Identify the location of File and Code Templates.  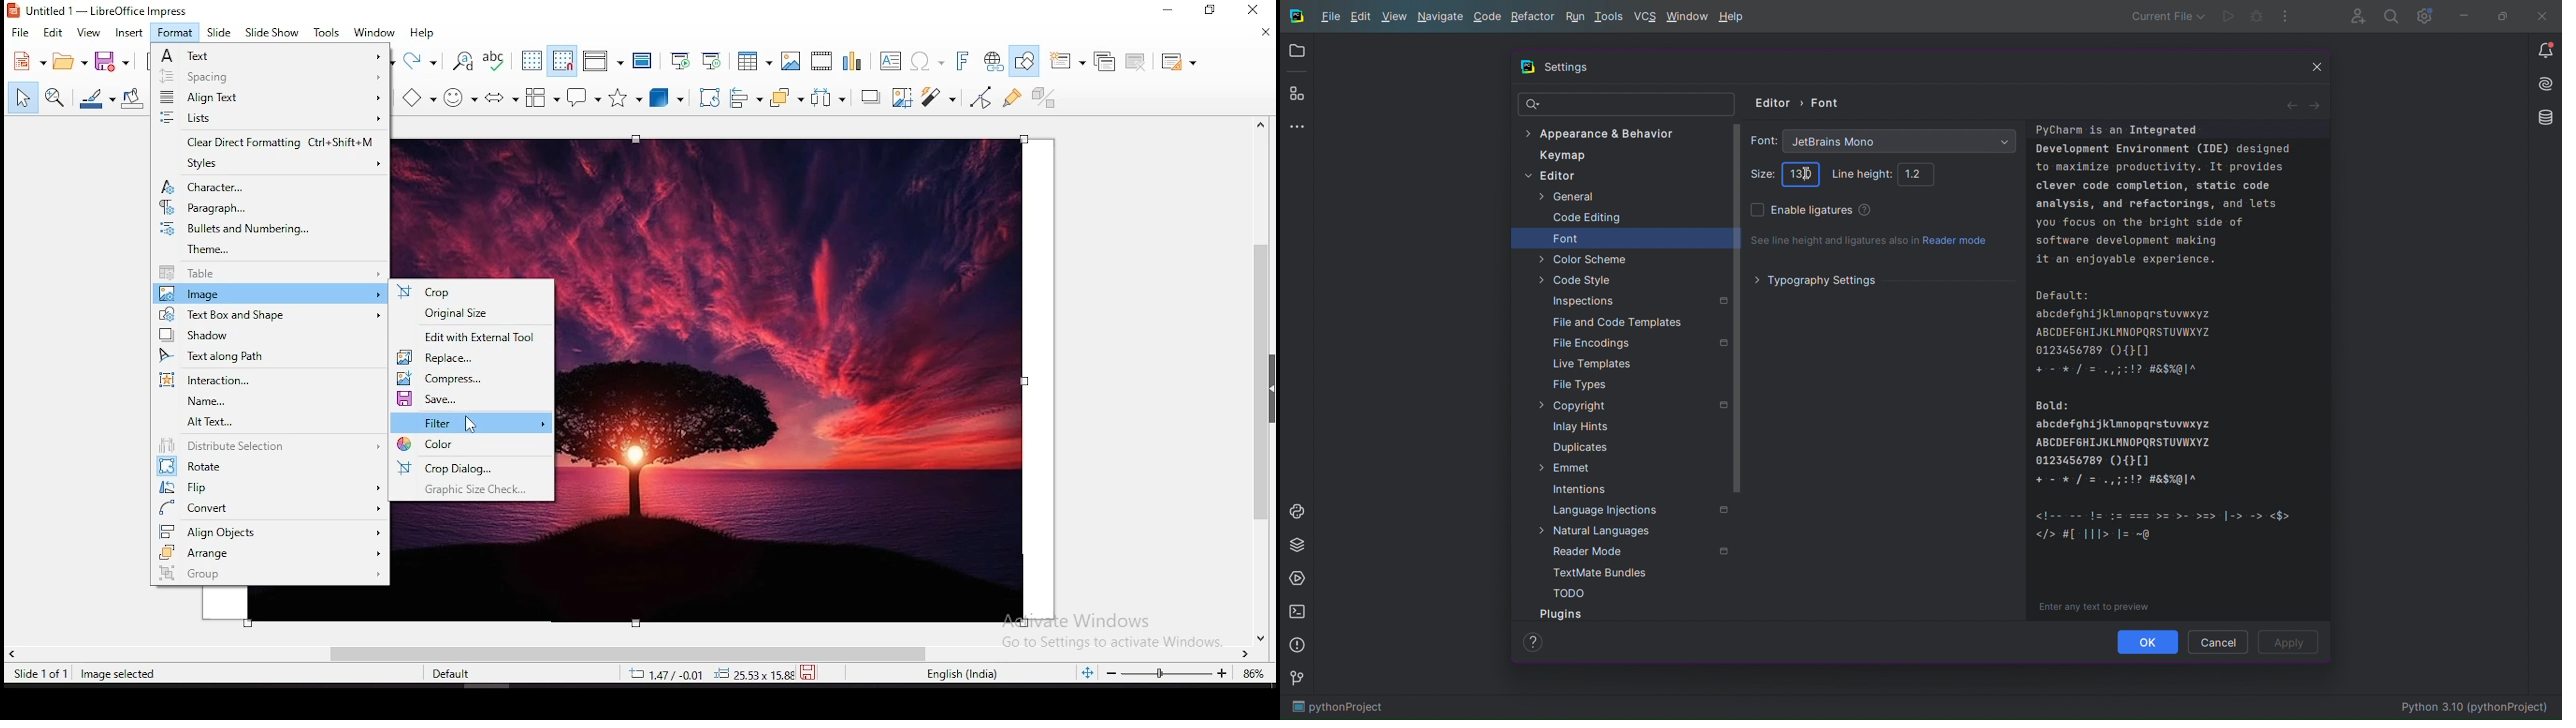
(1617, 321).